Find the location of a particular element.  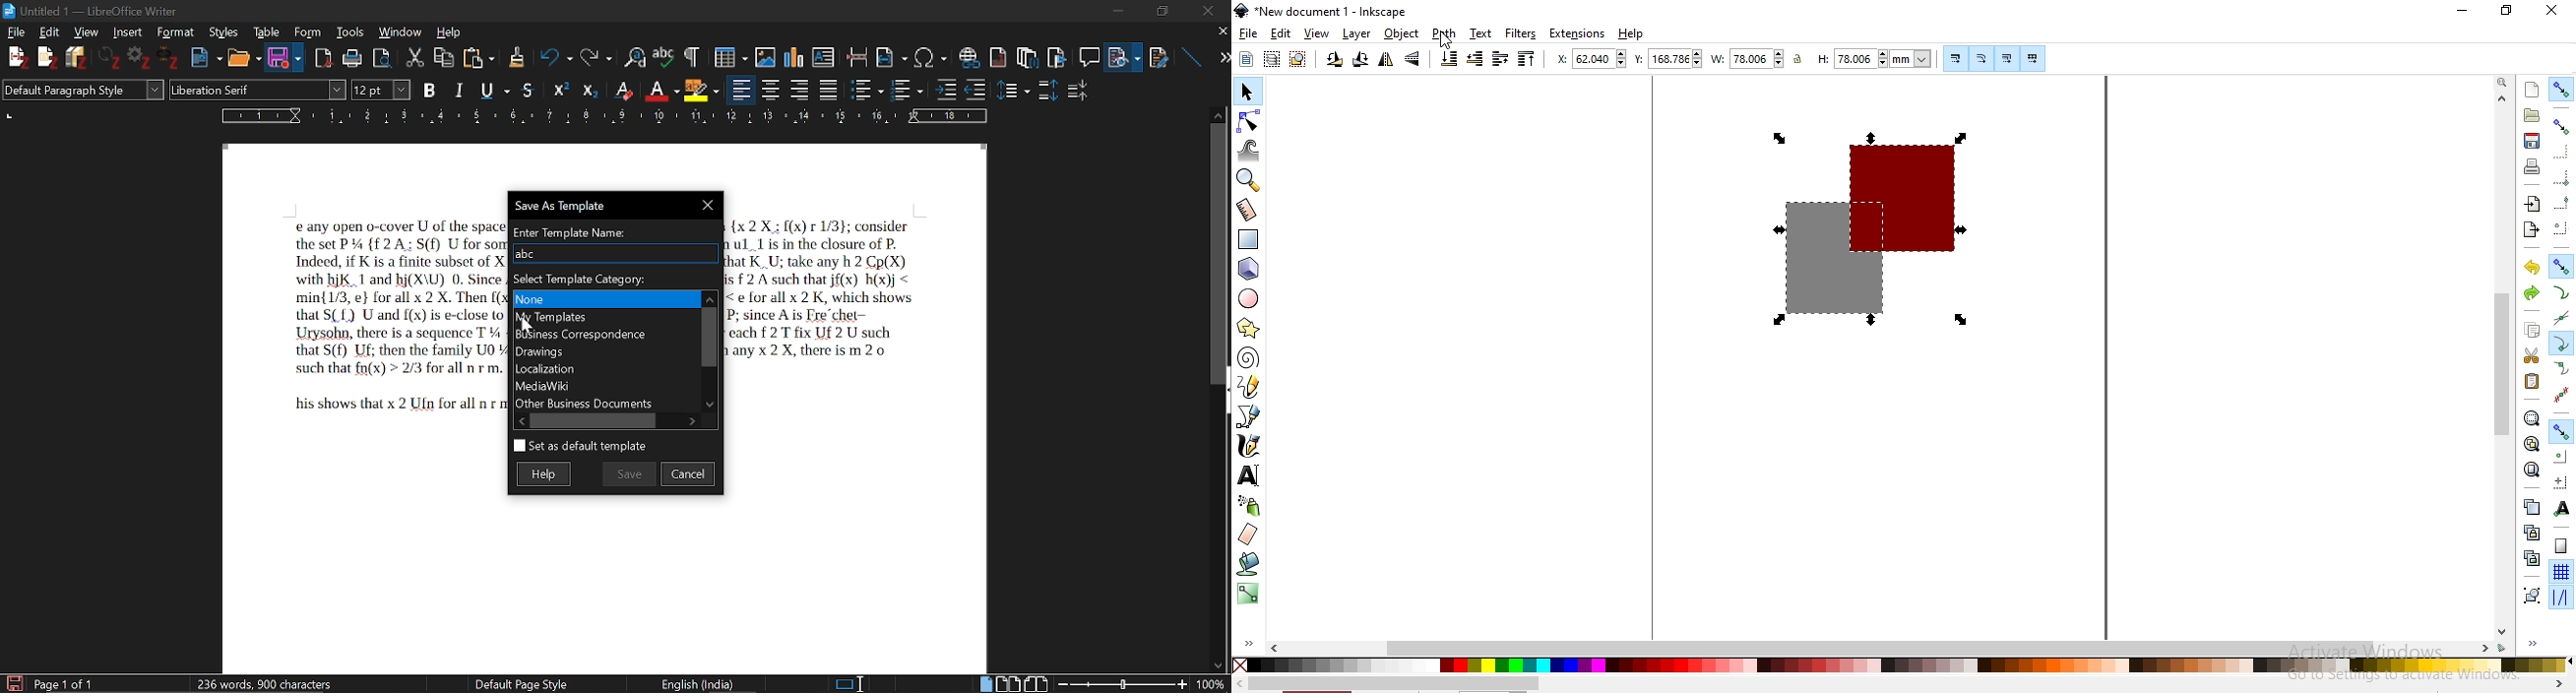

View is located at coordinates (84, 32).